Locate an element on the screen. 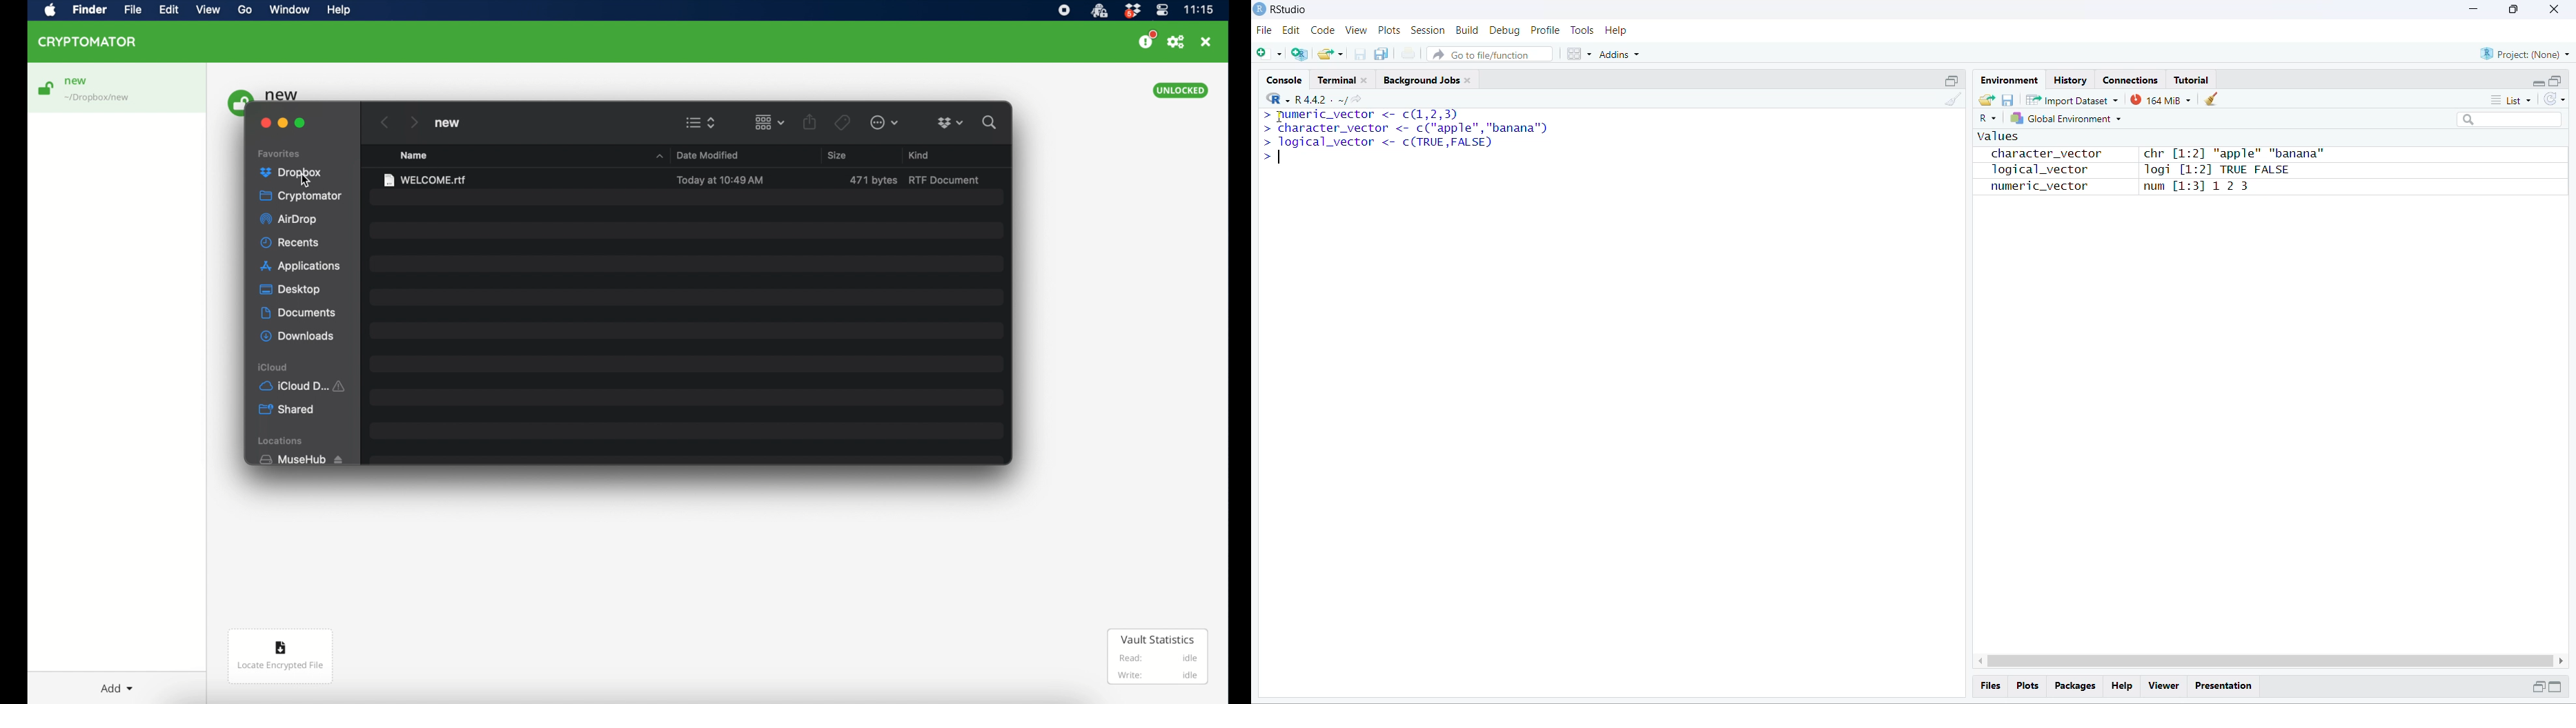 This screenshot has width=2576, height=728. view options is located at coordinates (701, 123).